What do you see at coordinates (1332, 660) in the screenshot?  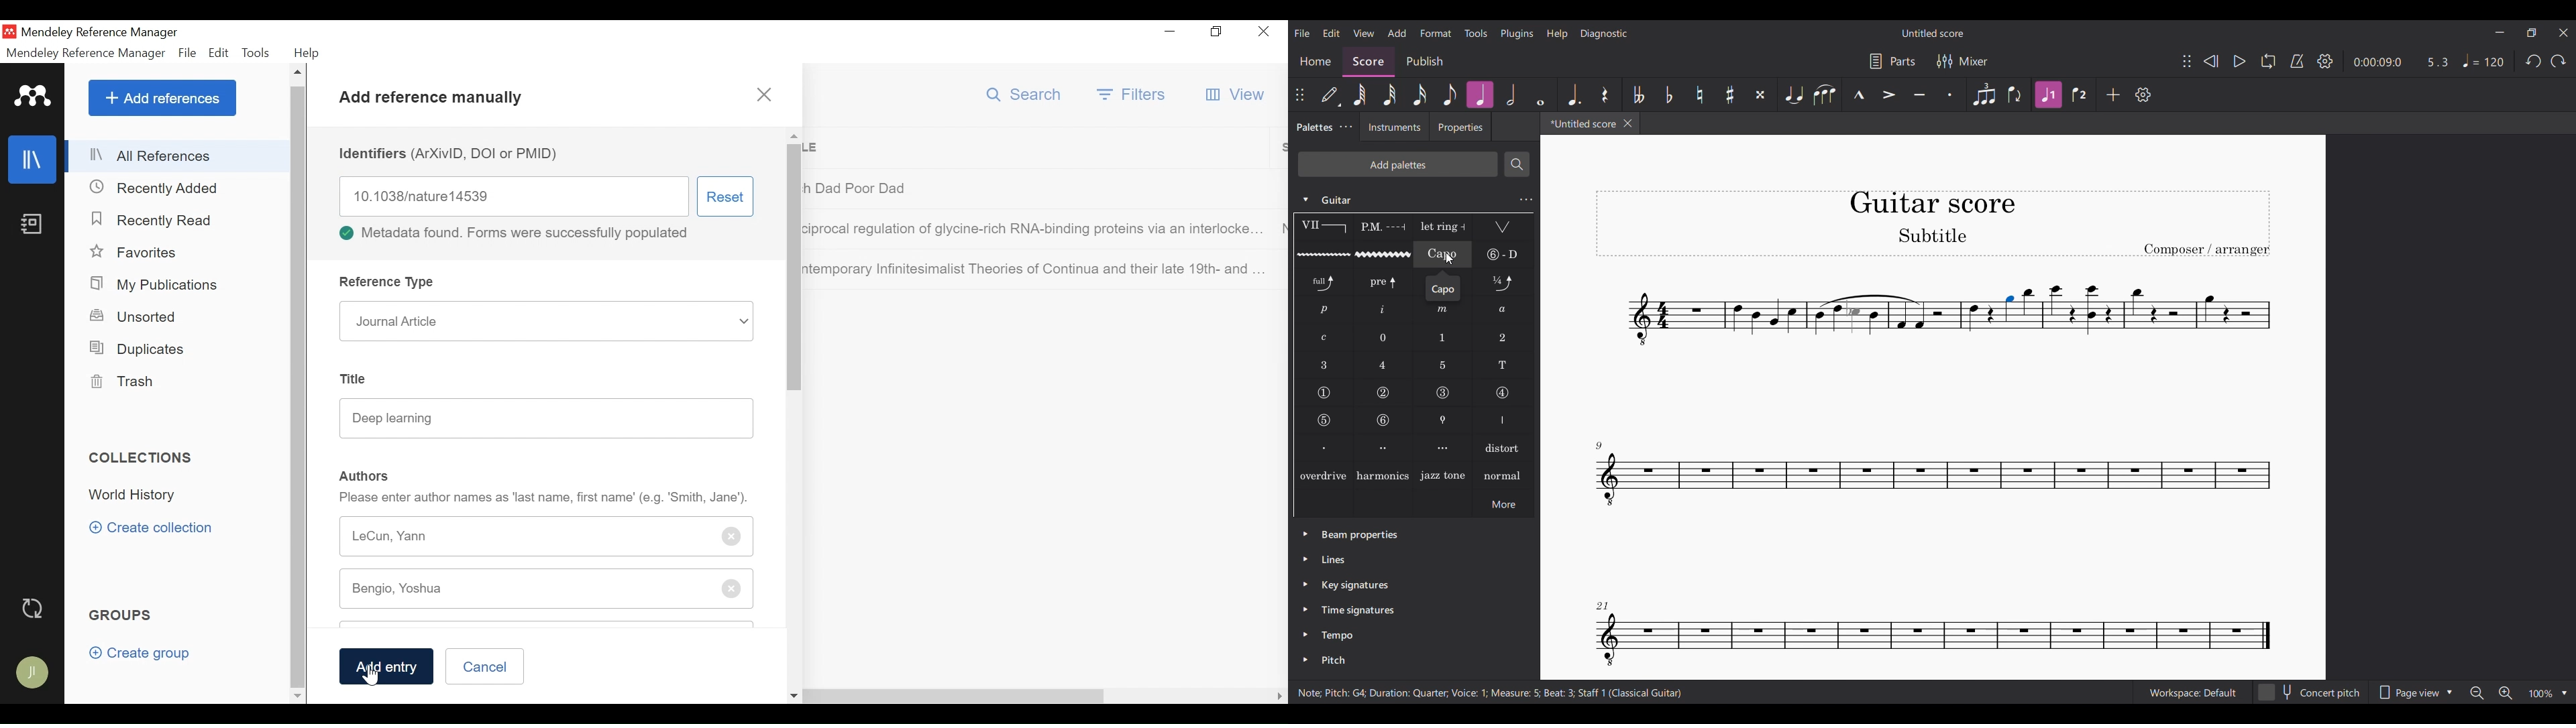 I see `Pitch` at bounding box center [1332, 660].